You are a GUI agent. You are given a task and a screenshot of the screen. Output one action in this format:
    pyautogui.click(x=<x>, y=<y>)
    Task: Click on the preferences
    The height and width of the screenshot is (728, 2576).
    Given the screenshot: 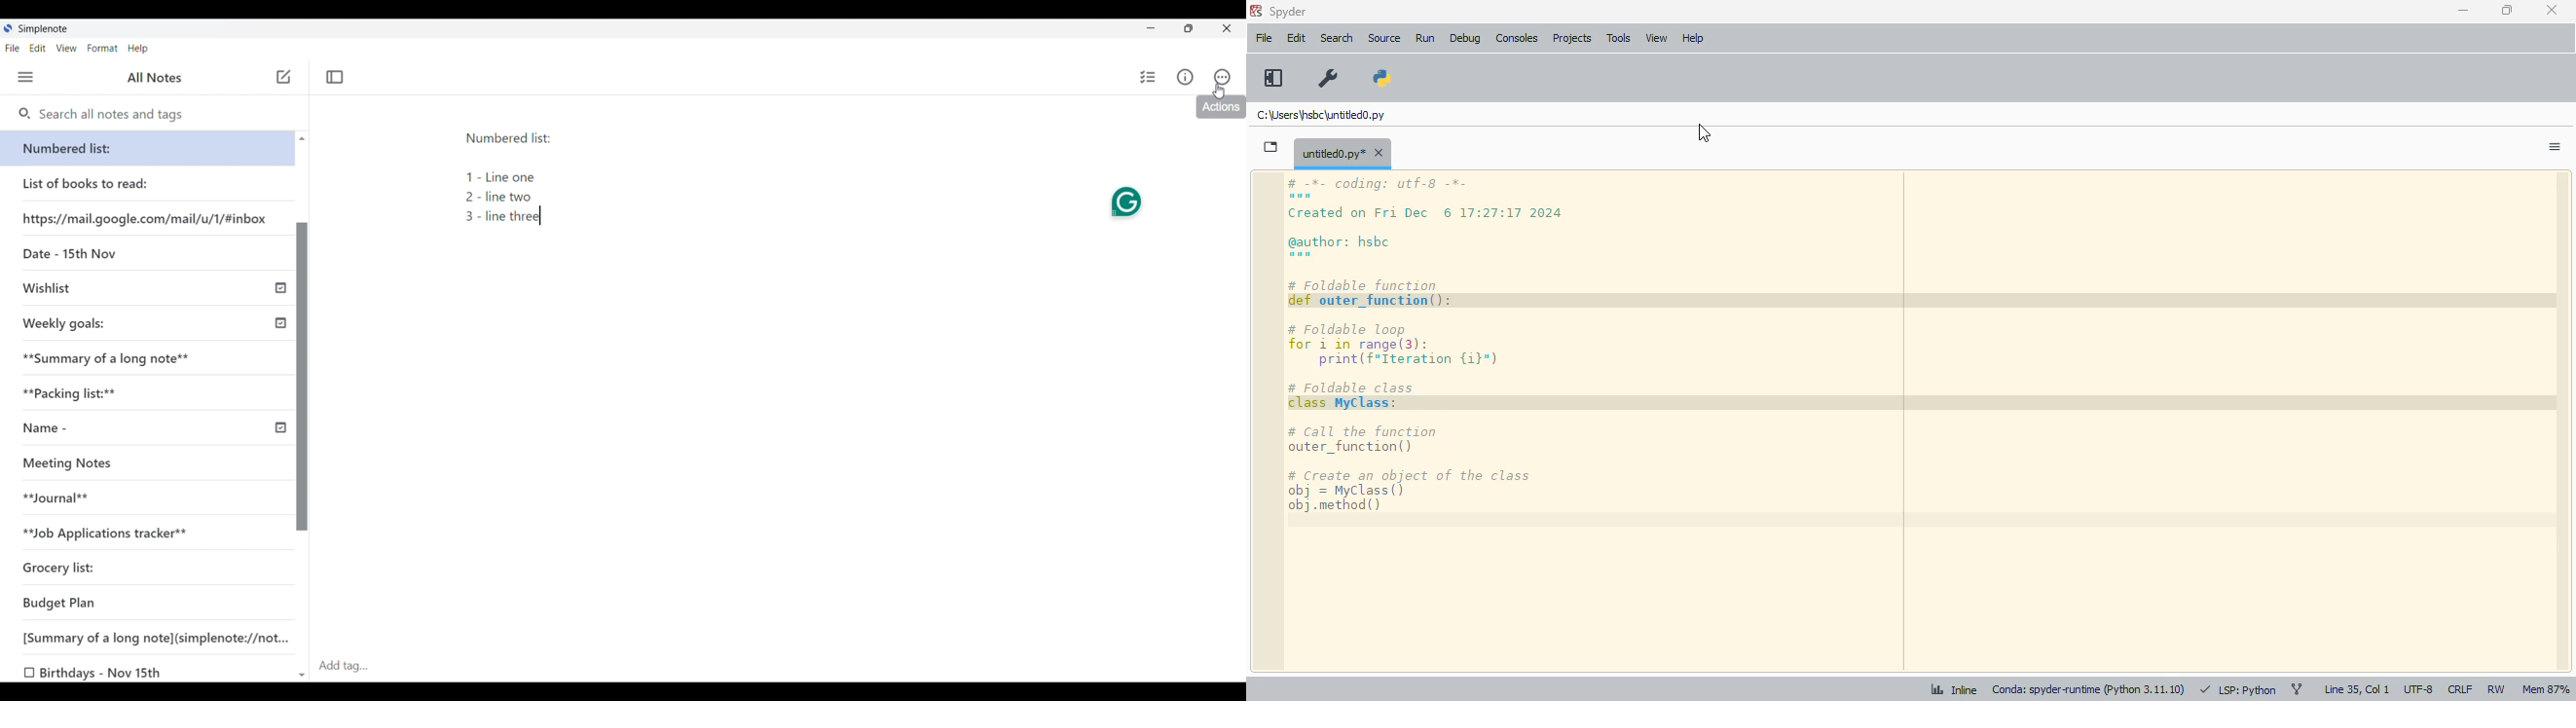 What is the action you would take?
    pyautogui.click(x=1329, y=77)
    